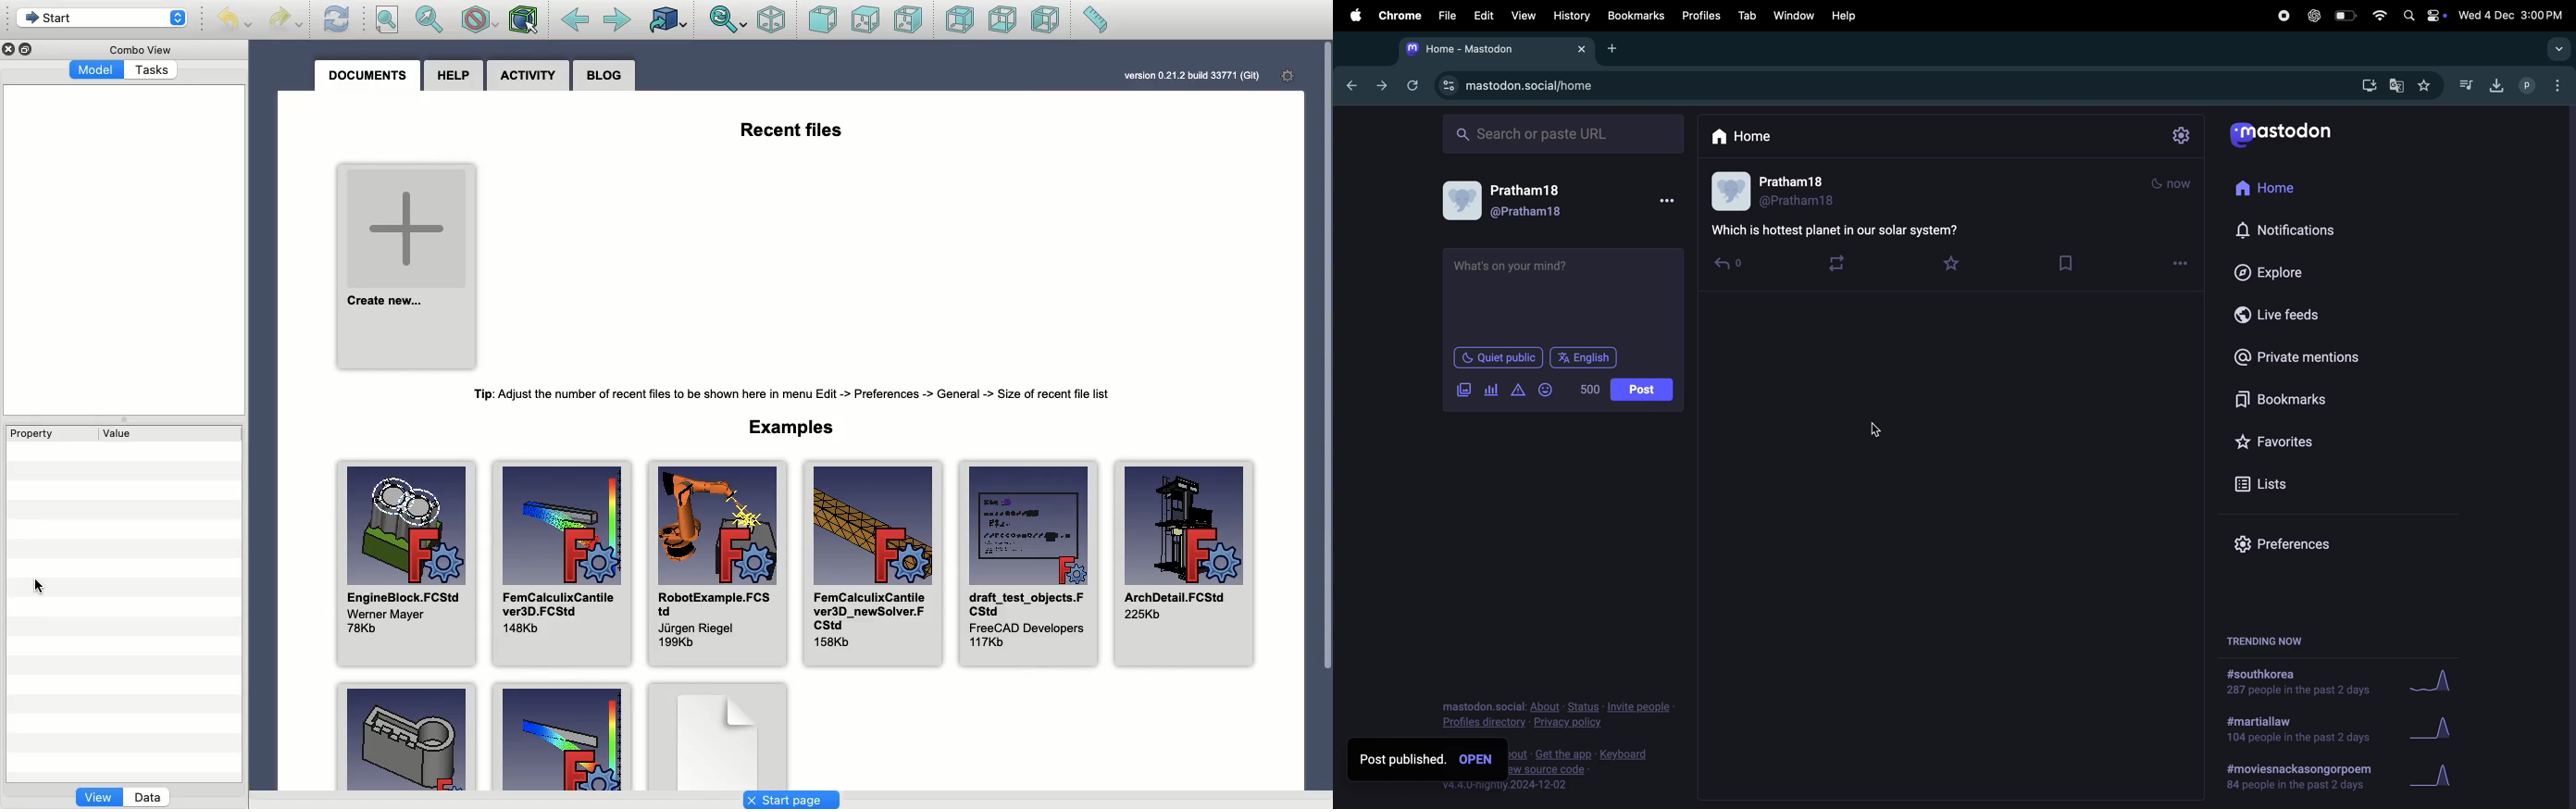 This screenshot has width=2576, height=812. I want to click on EngineBlock.FCStd Werner Mayer 78Kb, so click(408, 566).